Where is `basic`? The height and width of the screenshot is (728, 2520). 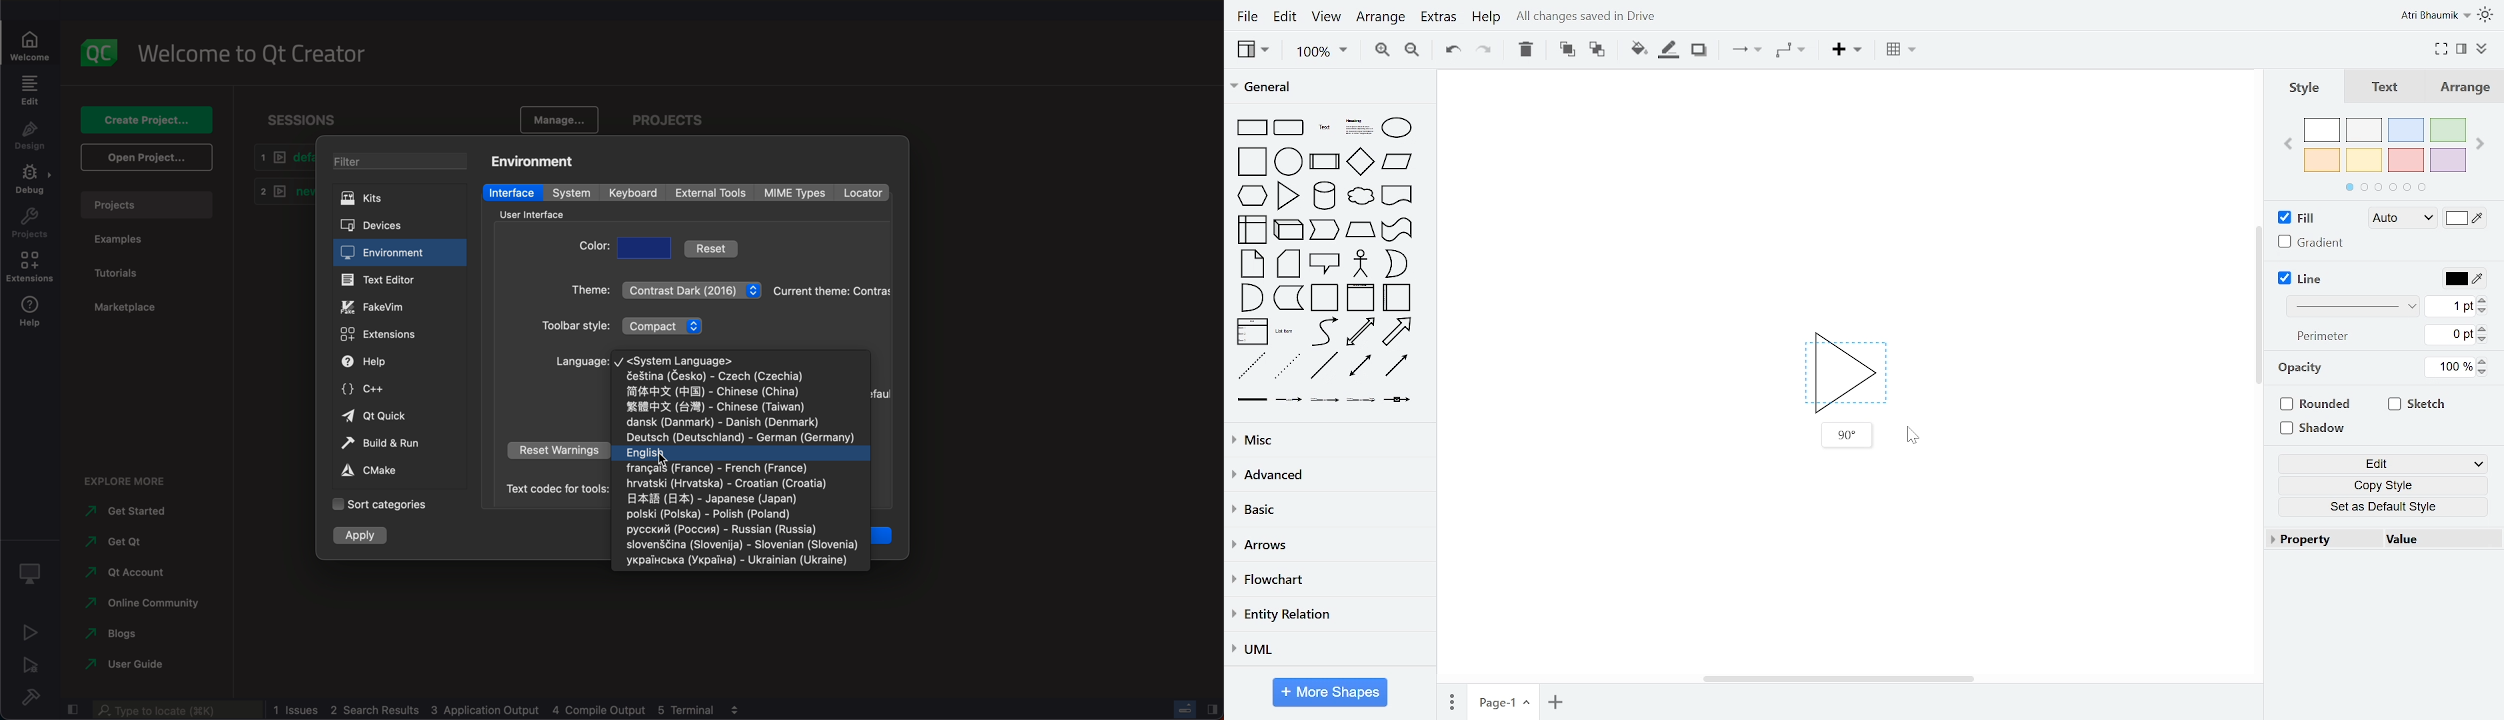
basic is located at coordinates (1327, 511).